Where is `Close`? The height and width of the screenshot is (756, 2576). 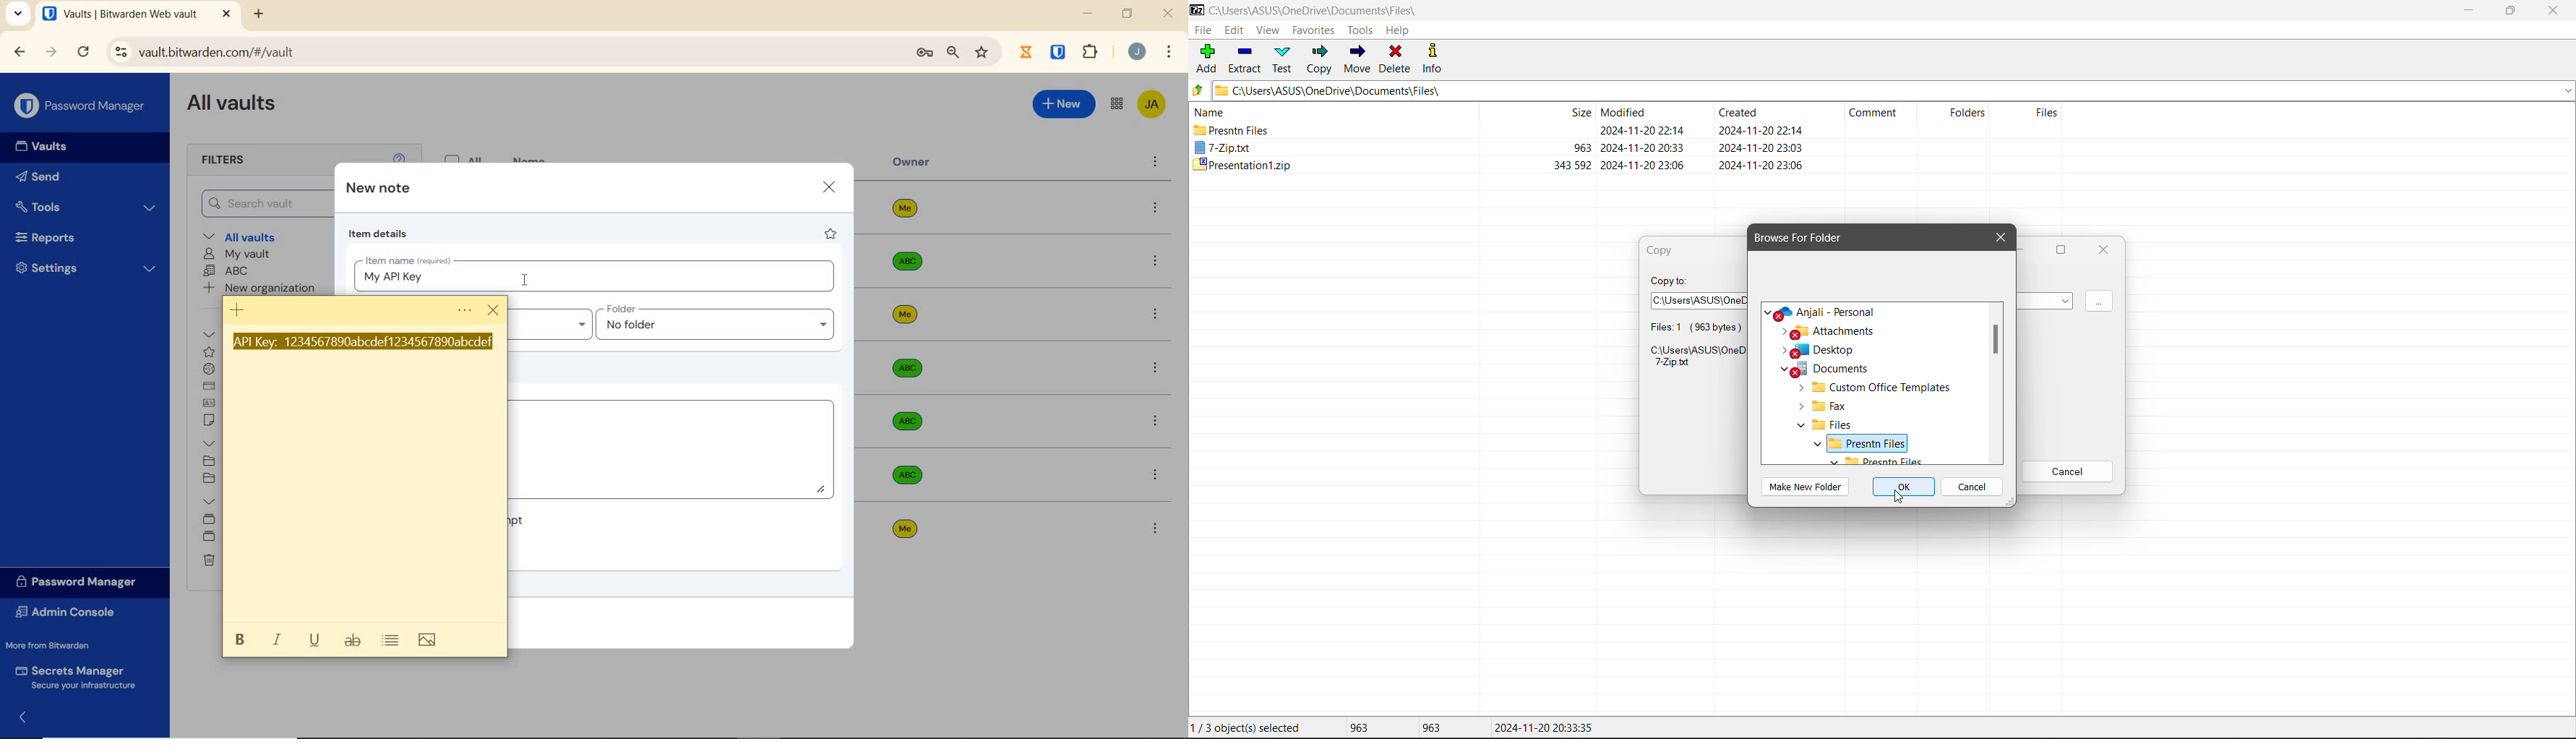
Close is located at coordinates (2001, 238).